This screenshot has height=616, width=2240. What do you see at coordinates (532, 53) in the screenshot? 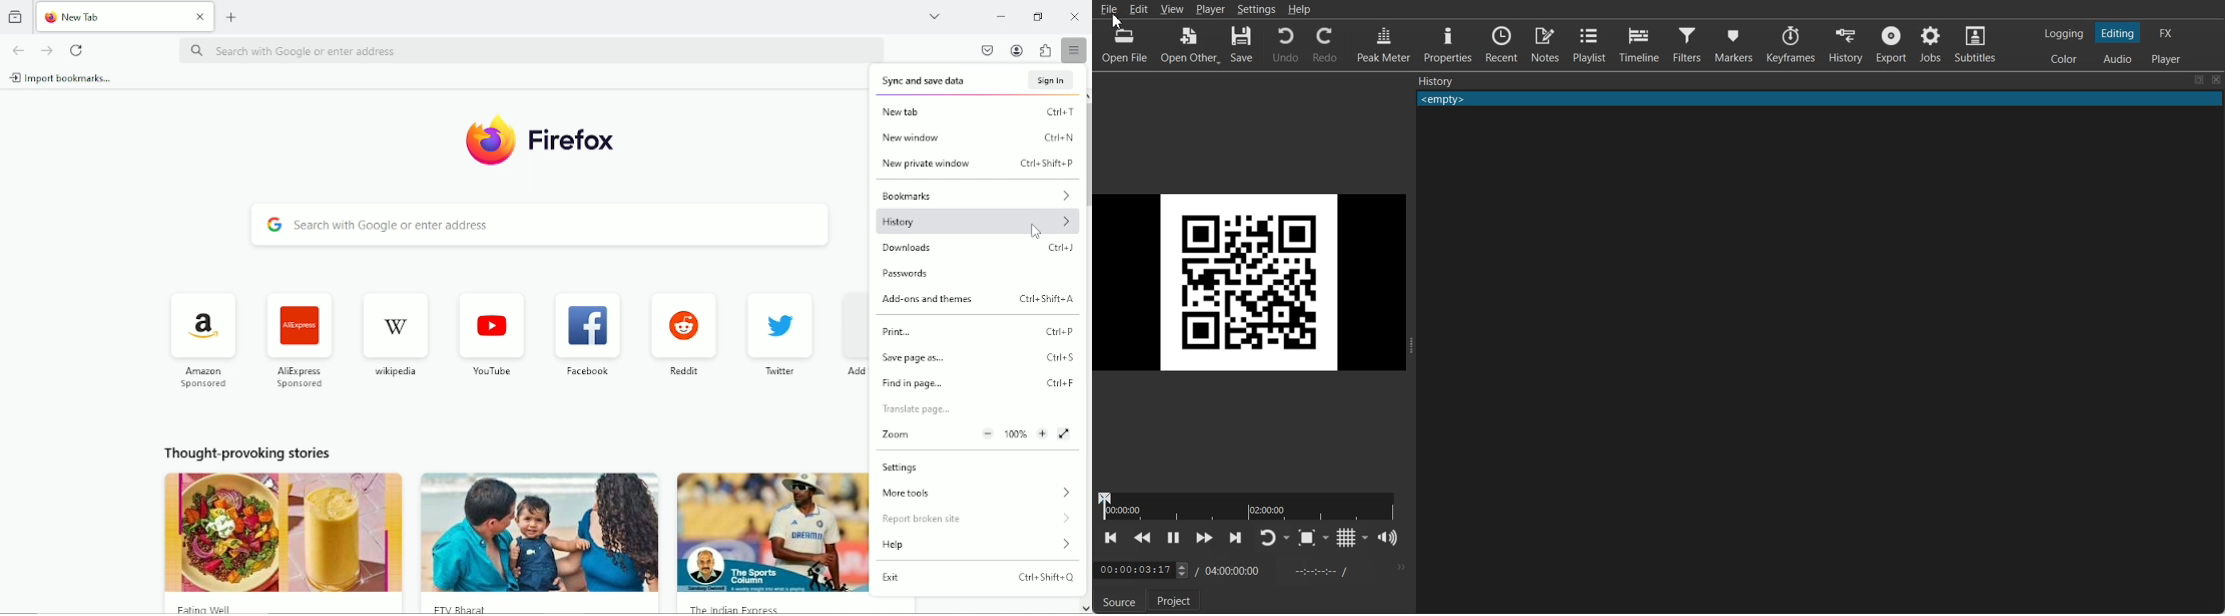
I see `search with Google or enter address` at bounding box center [532, 53].